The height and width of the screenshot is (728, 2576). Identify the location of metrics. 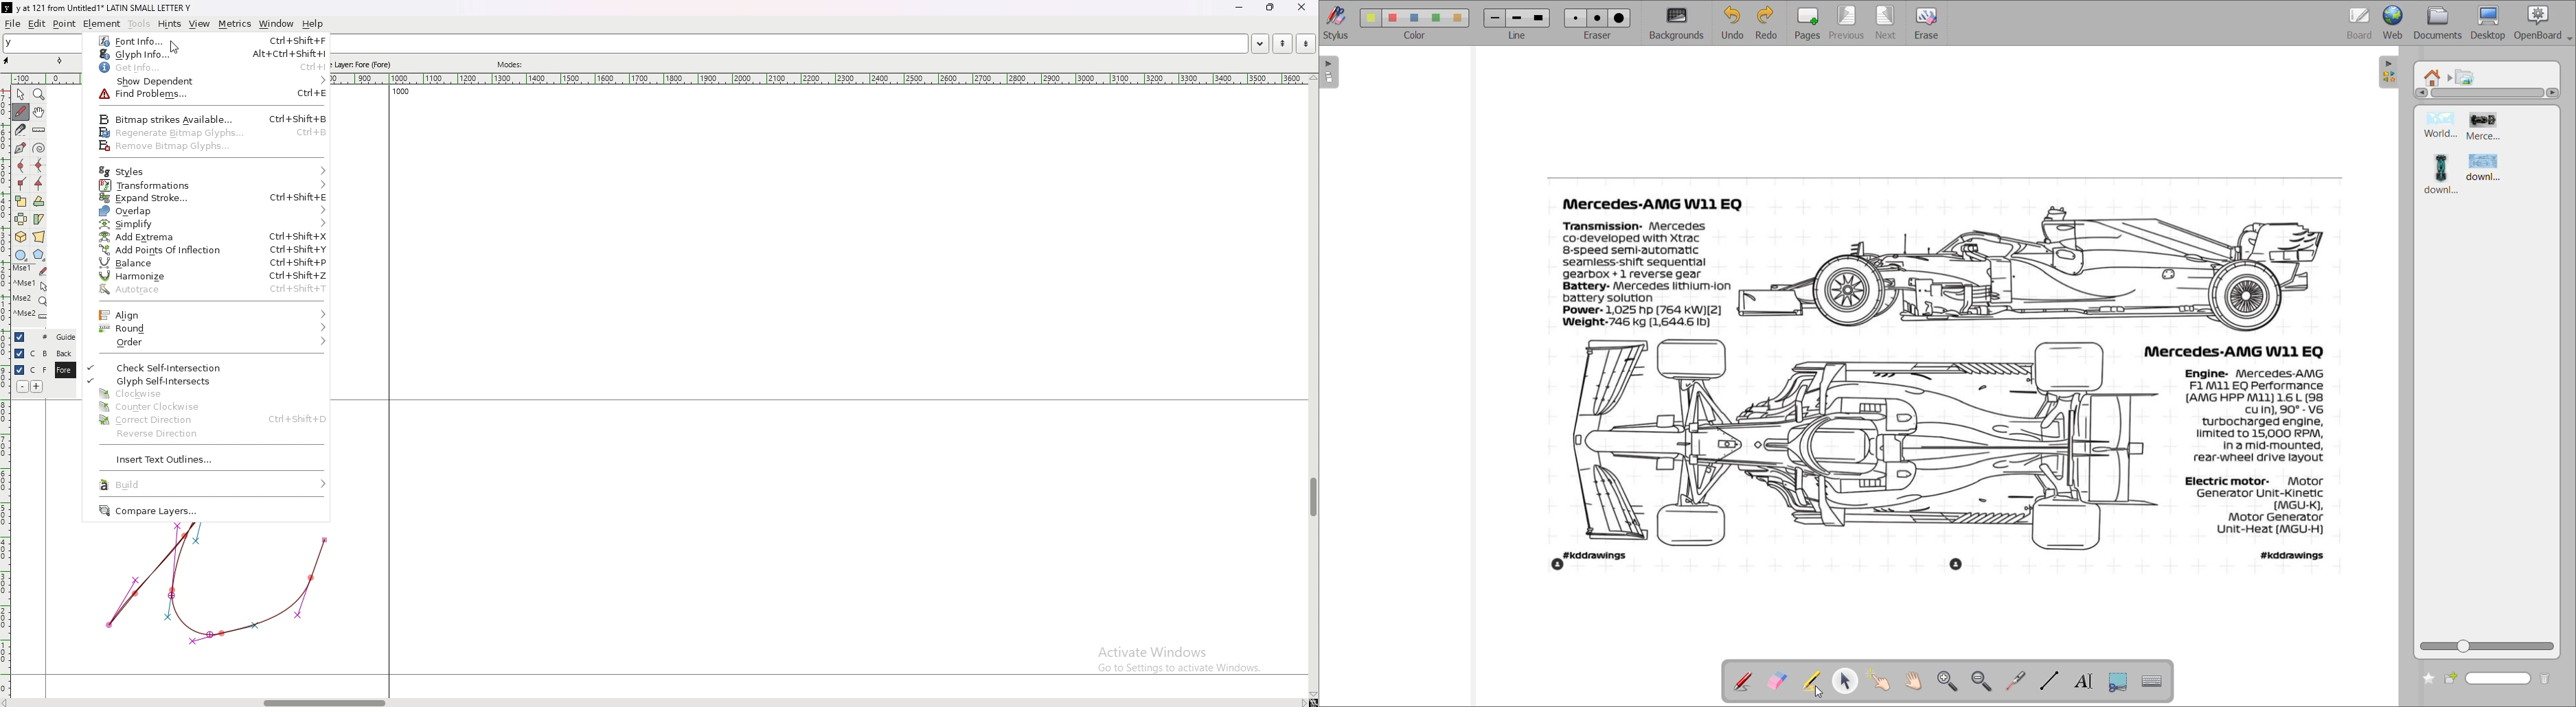
(234, 24).